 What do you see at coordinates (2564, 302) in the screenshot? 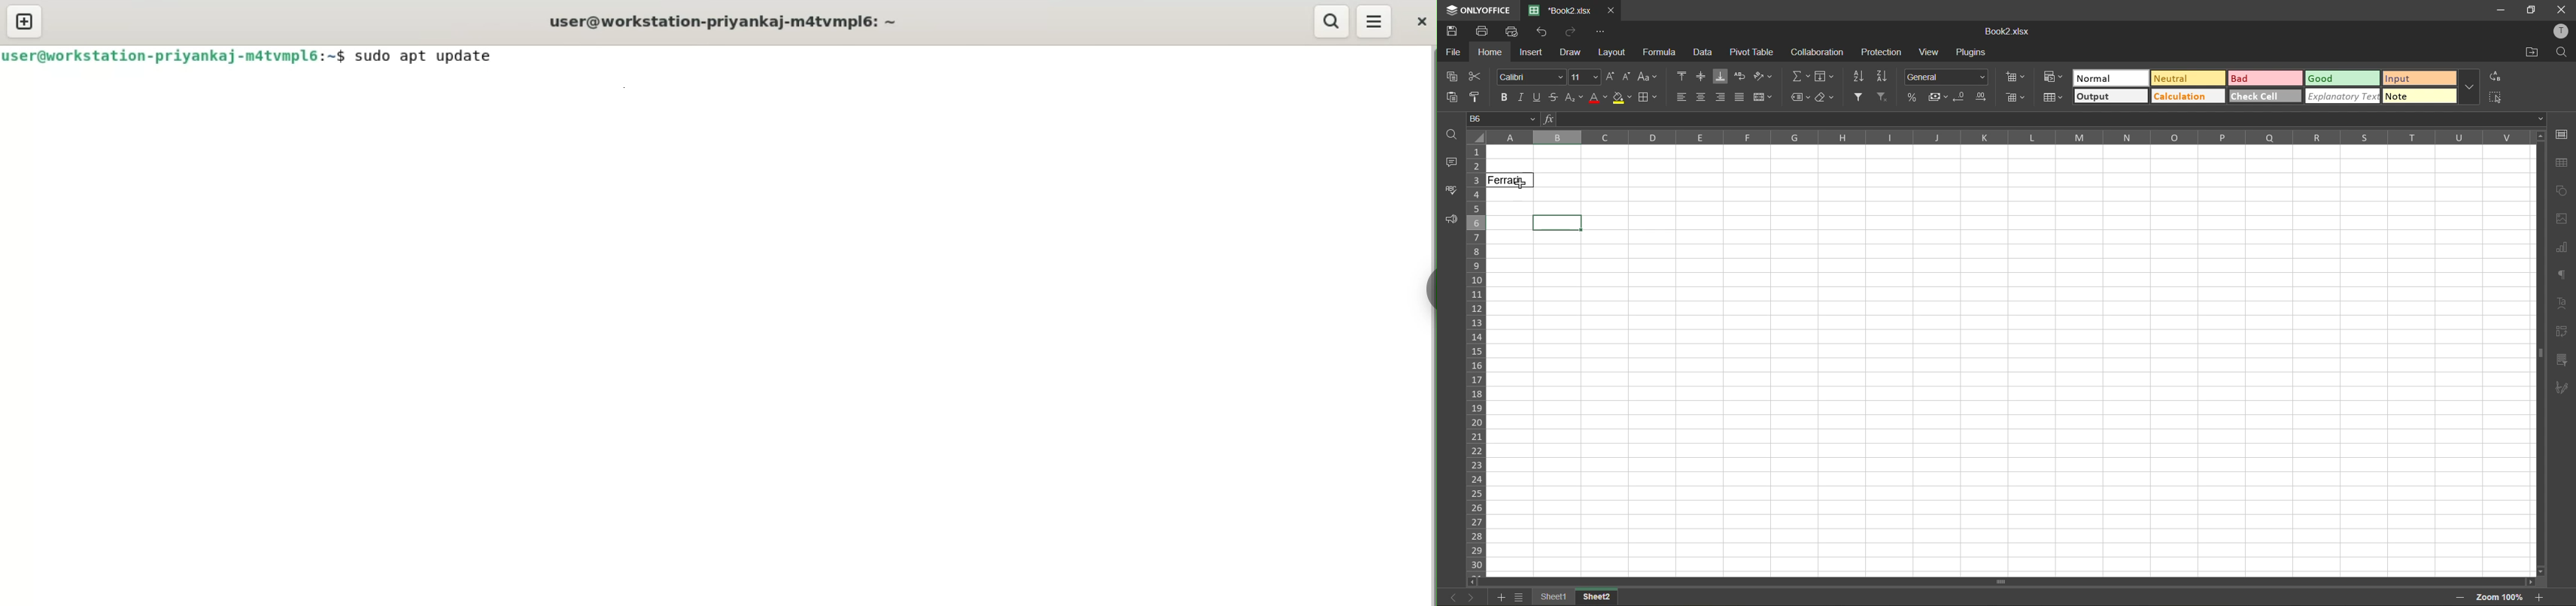
I see `text` at bounding box center [2564, 302].